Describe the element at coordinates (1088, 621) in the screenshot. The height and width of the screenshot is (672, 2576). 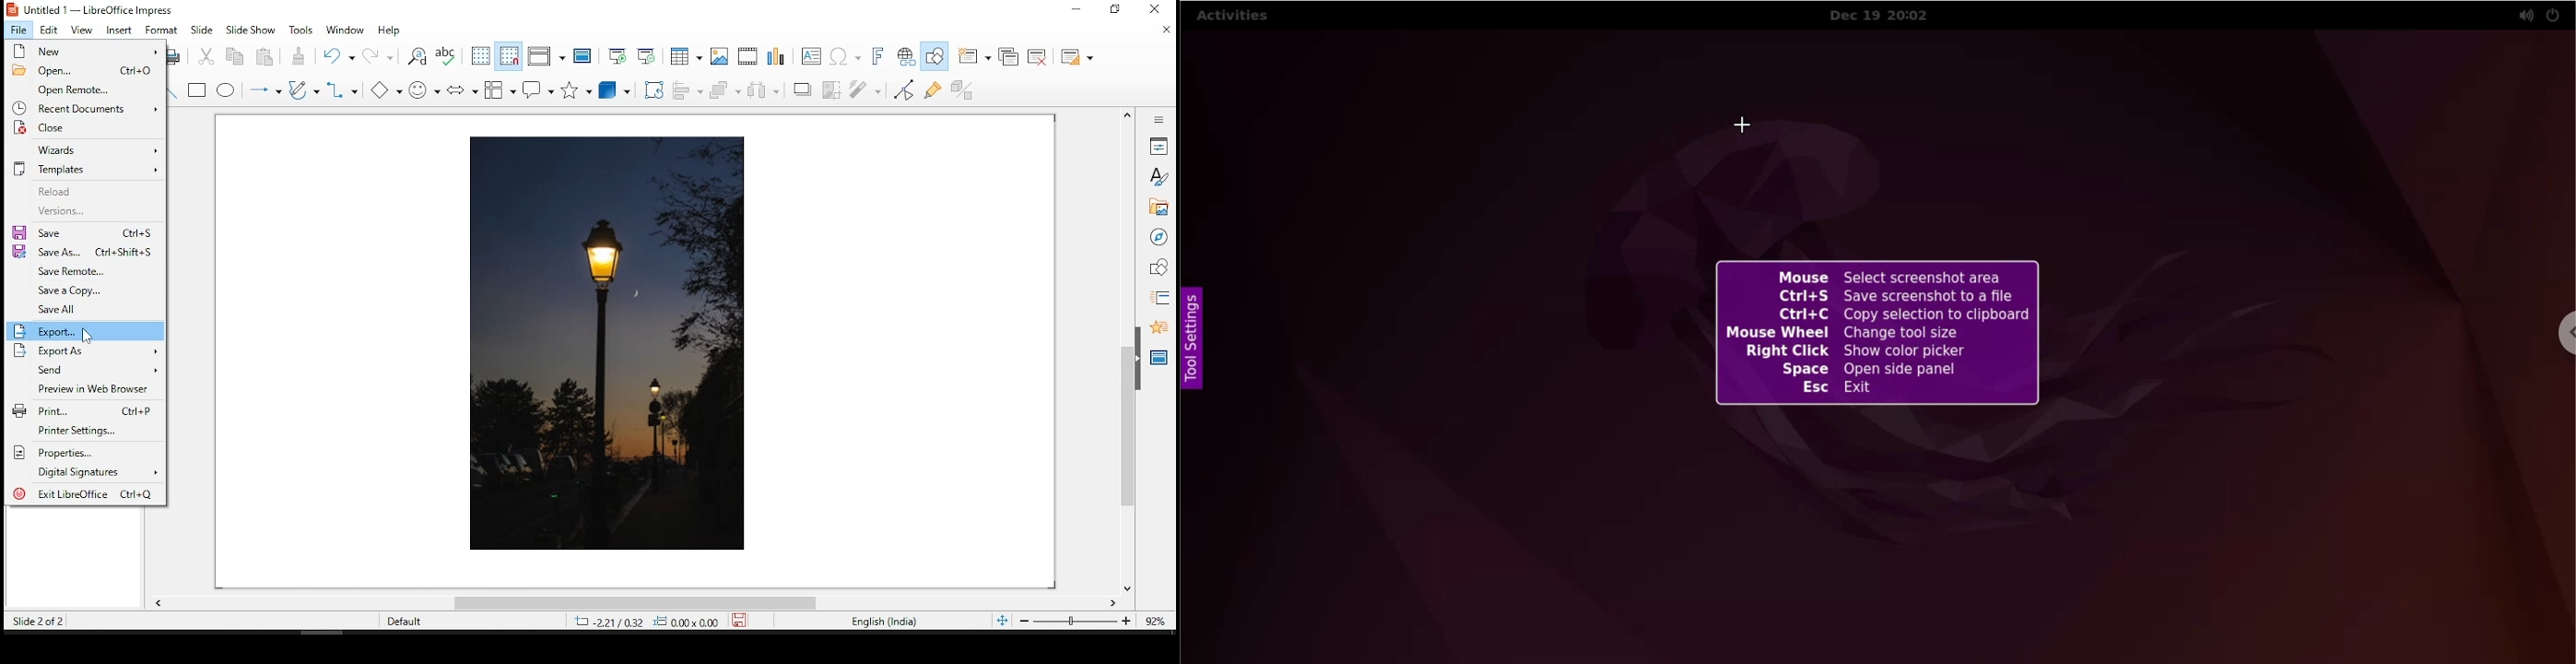
I see `zoom` at that location.